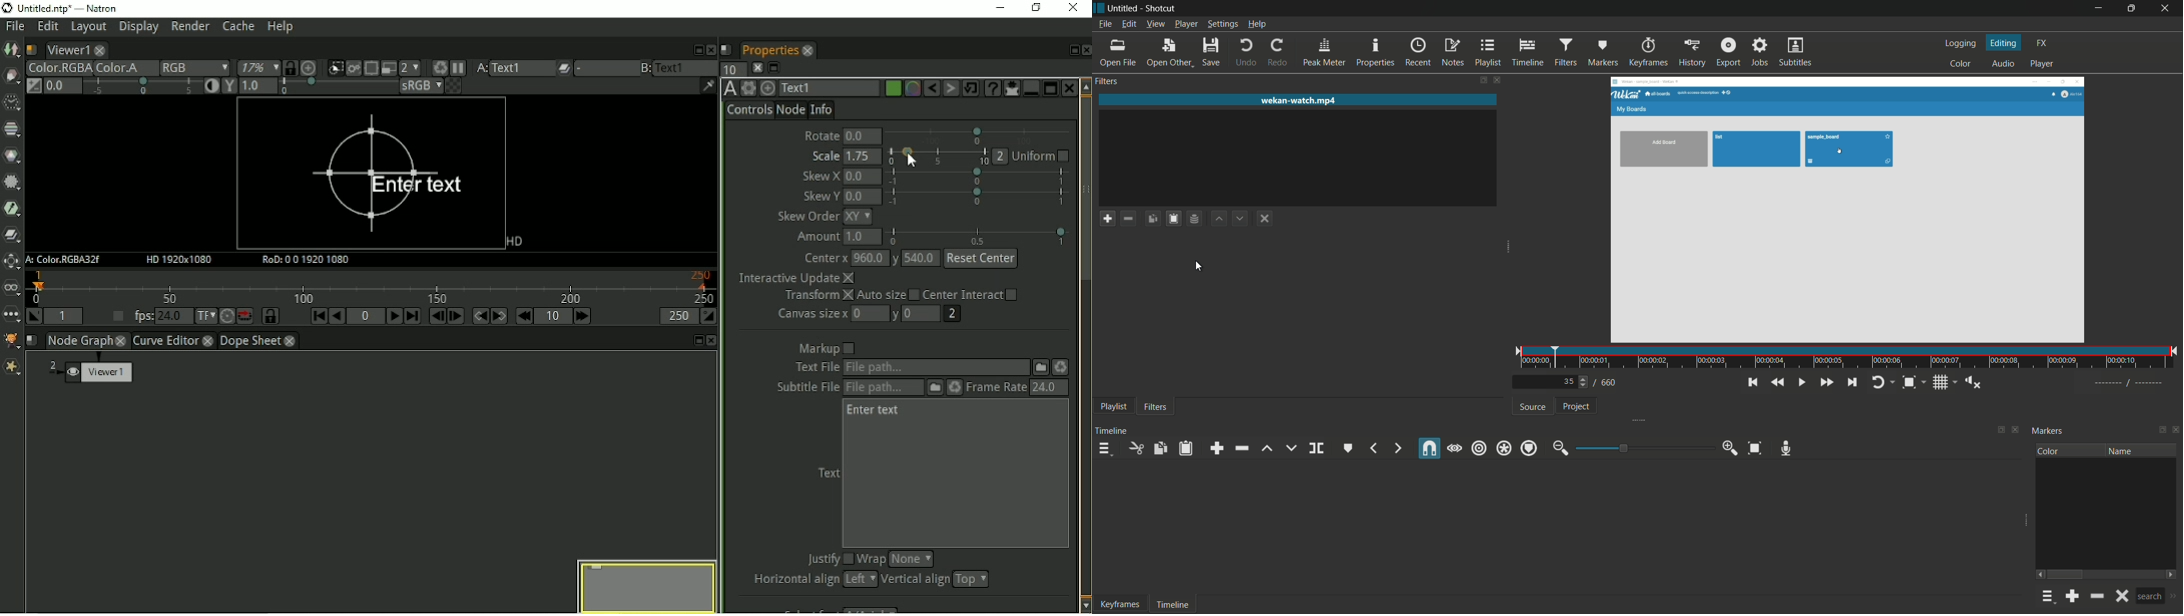  Describe the element at coordinates (1604, 53) in the screenshot. I see `markers` at that location.